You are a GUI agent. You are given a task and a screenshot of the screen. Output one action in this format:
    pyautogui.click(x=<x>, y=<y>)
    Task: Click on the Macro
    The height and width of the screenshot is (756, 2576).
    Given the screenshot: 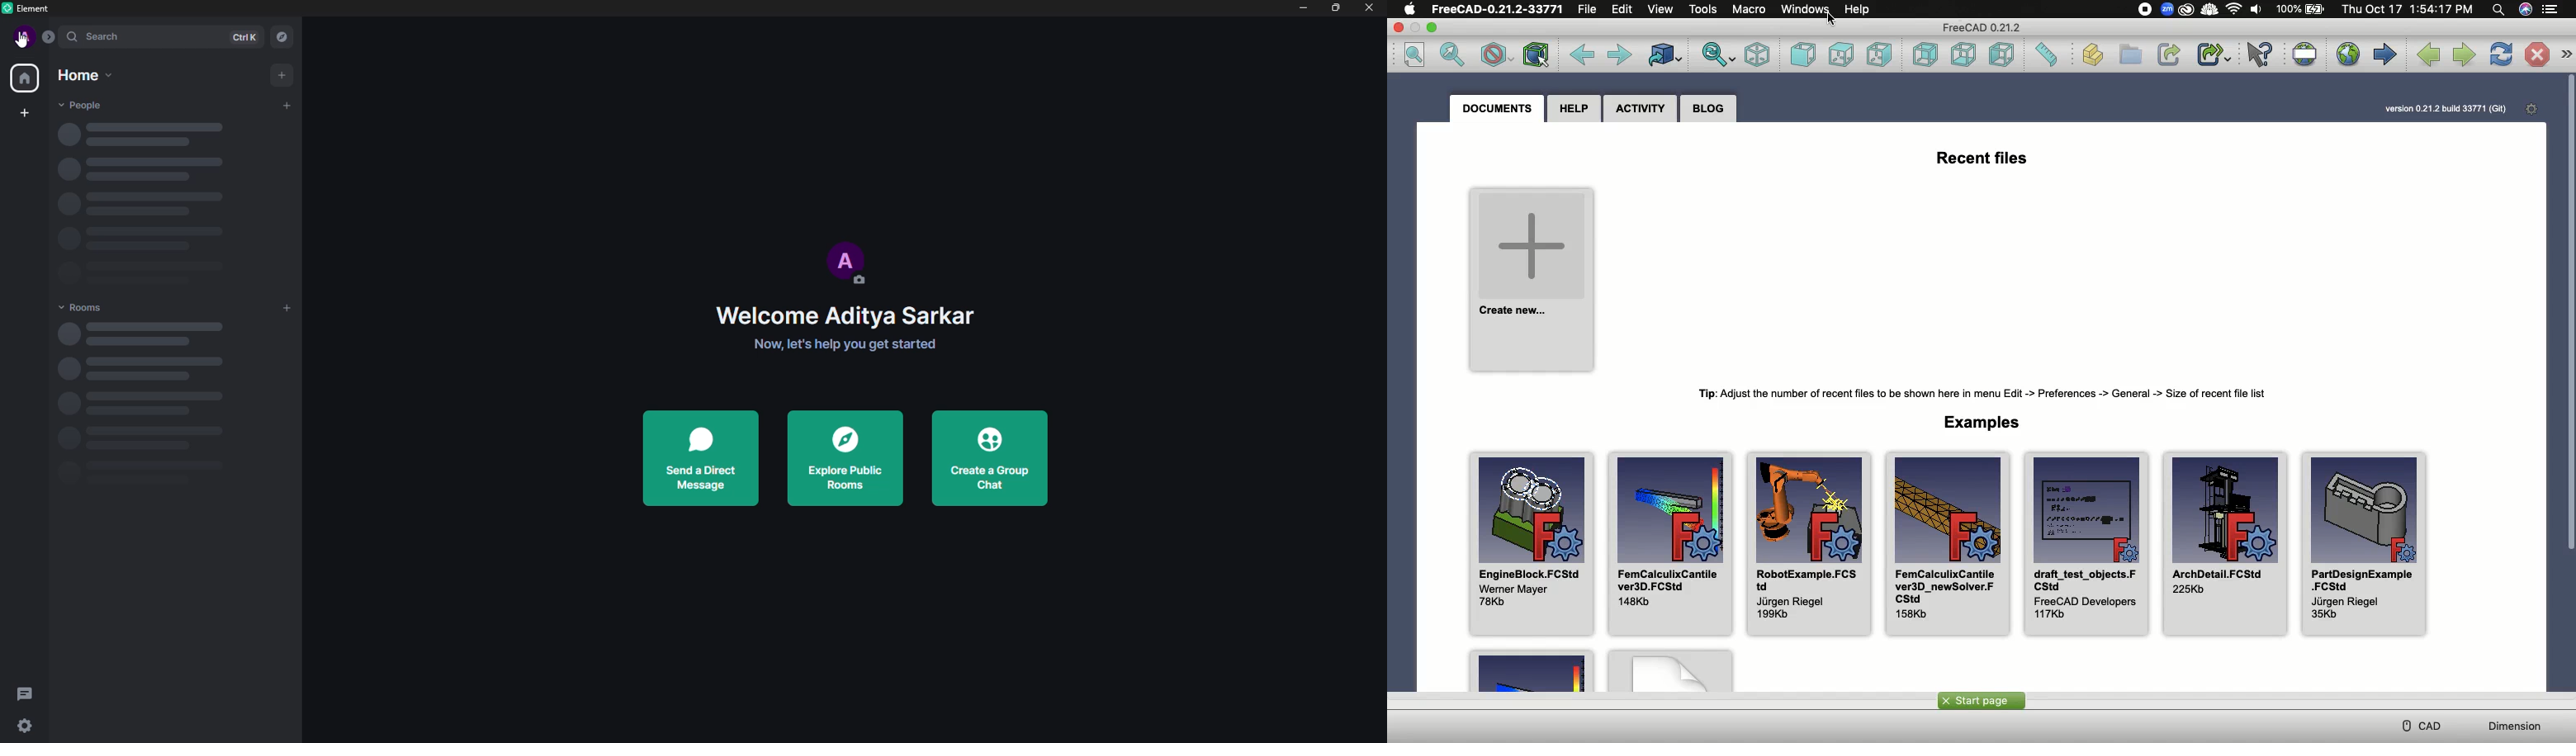 What is the action you would take?
    pyautogui.click(x=1750, y=9)
    